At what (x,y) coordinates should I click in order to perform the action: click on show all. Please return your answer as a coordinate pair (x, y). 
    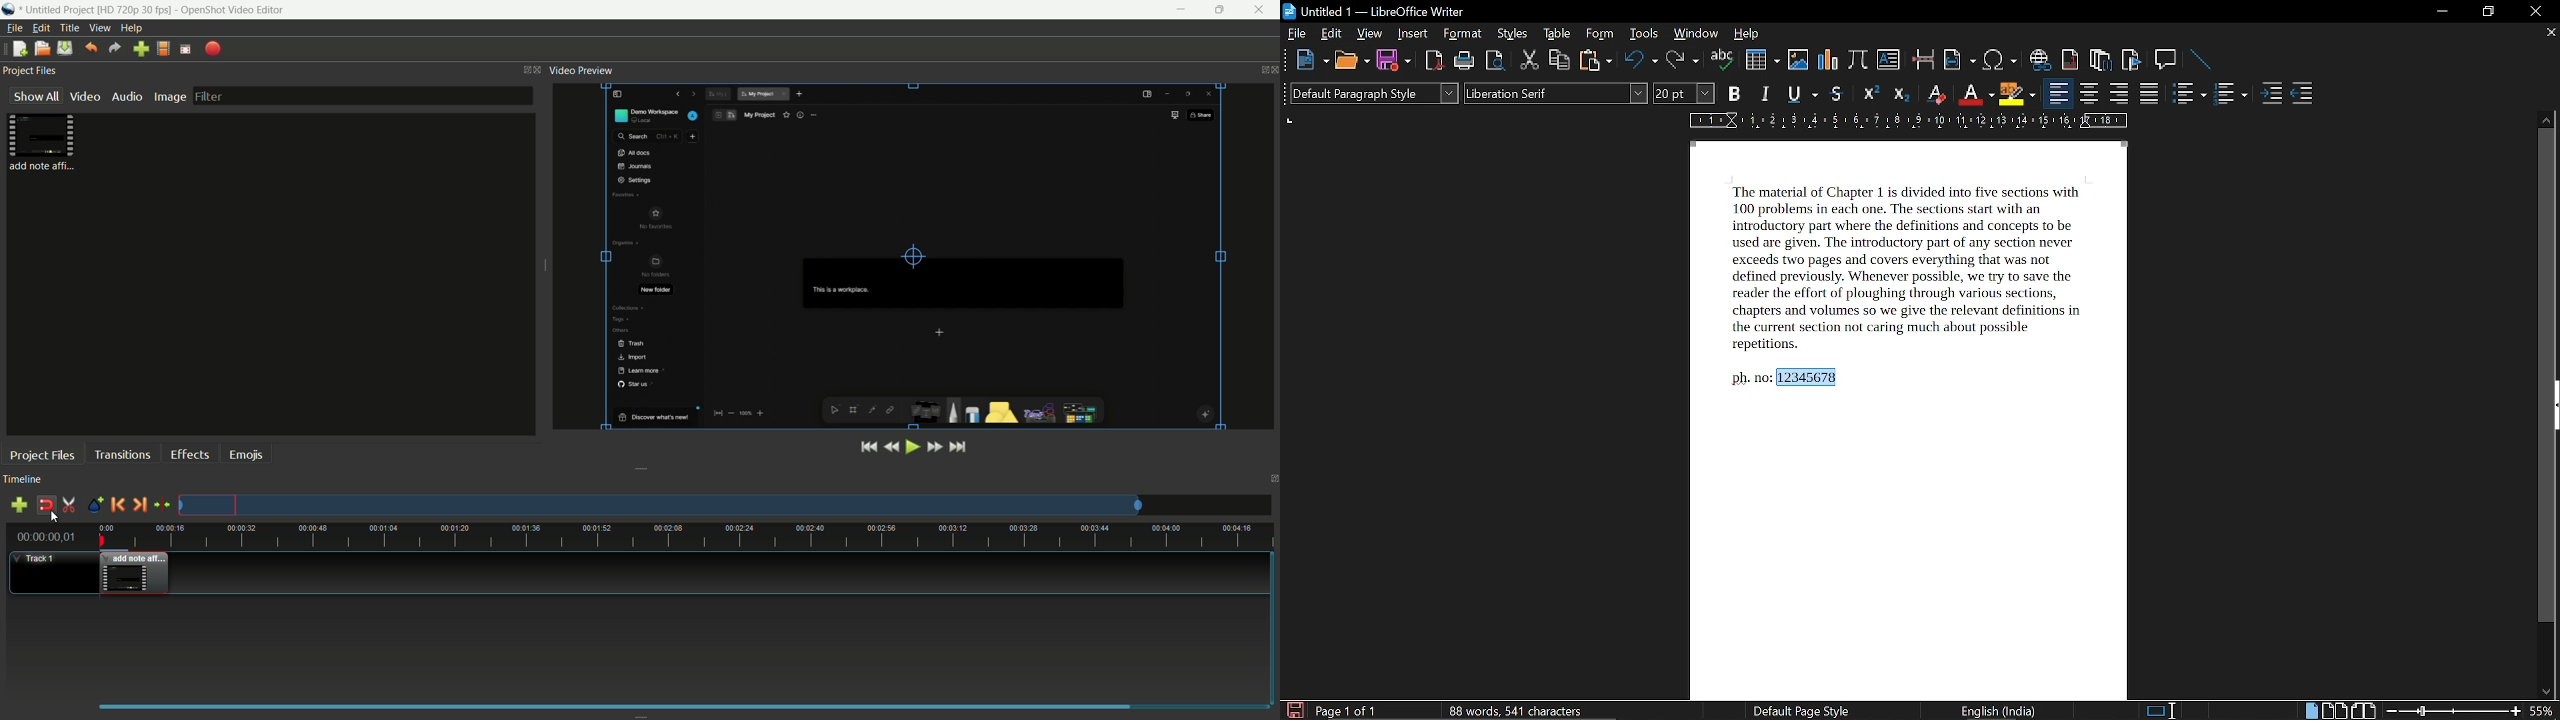
    Looking at the image, I should click on (37, 96).